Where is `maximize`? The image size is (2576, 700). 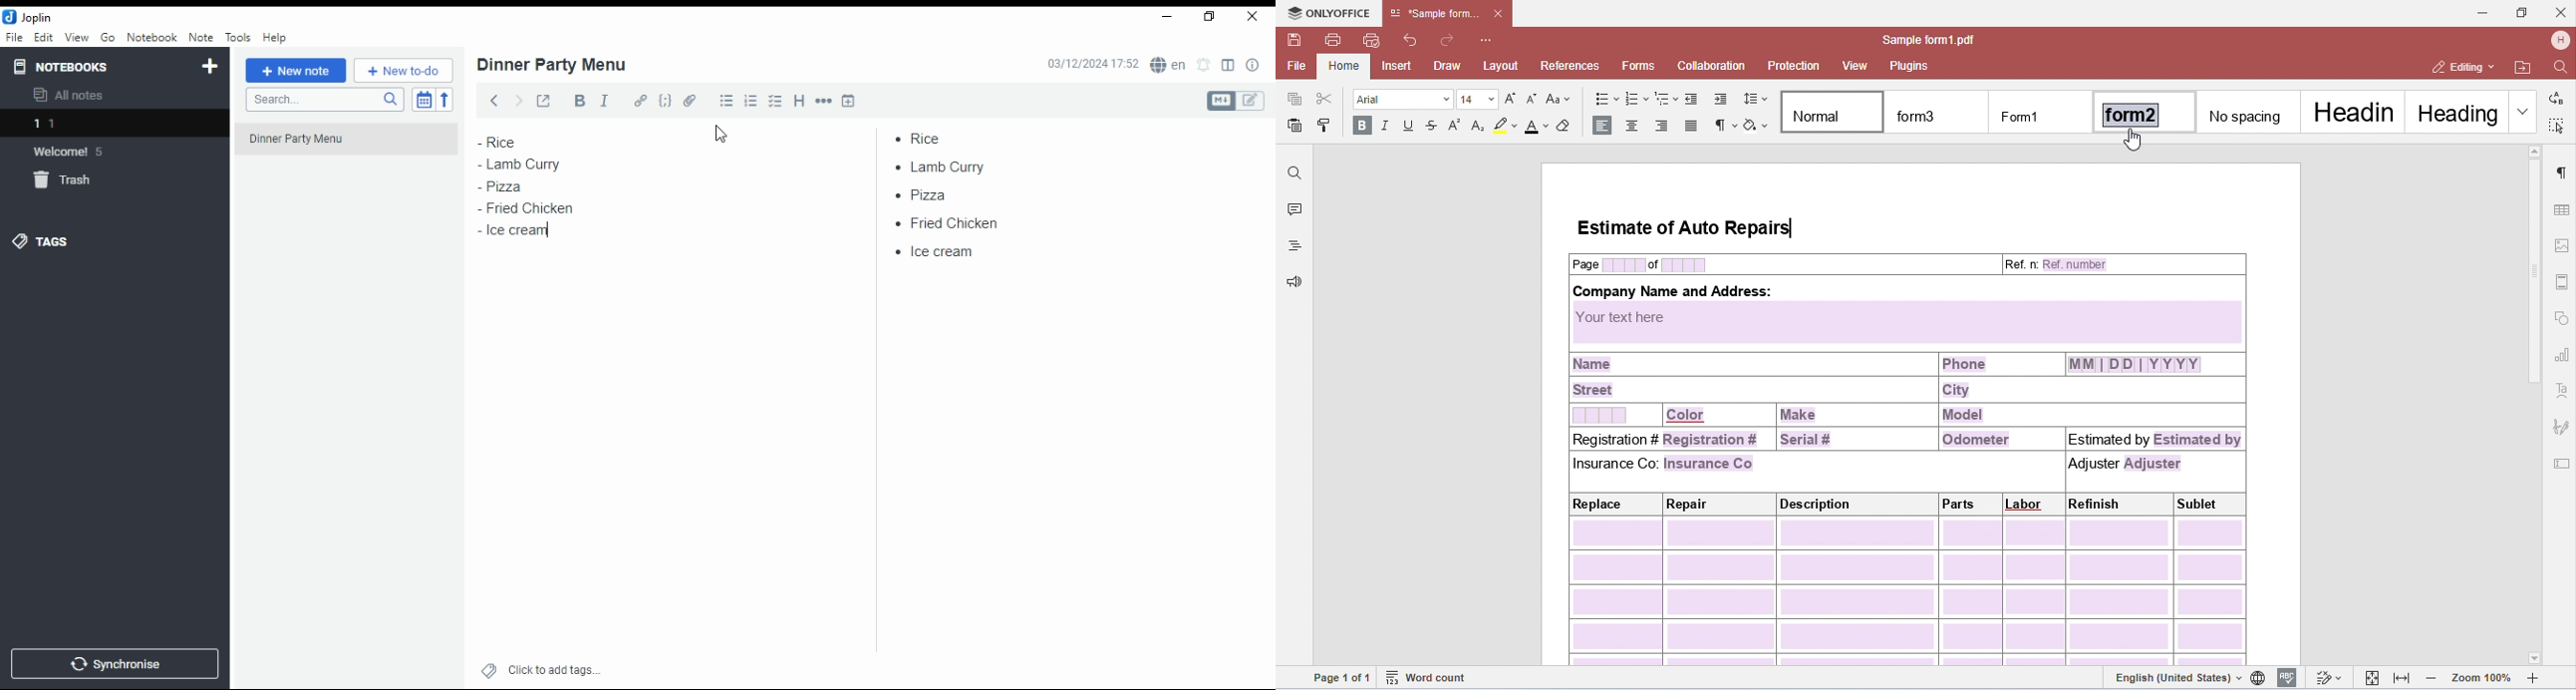
maximize is located at coordinates (1211, 18).